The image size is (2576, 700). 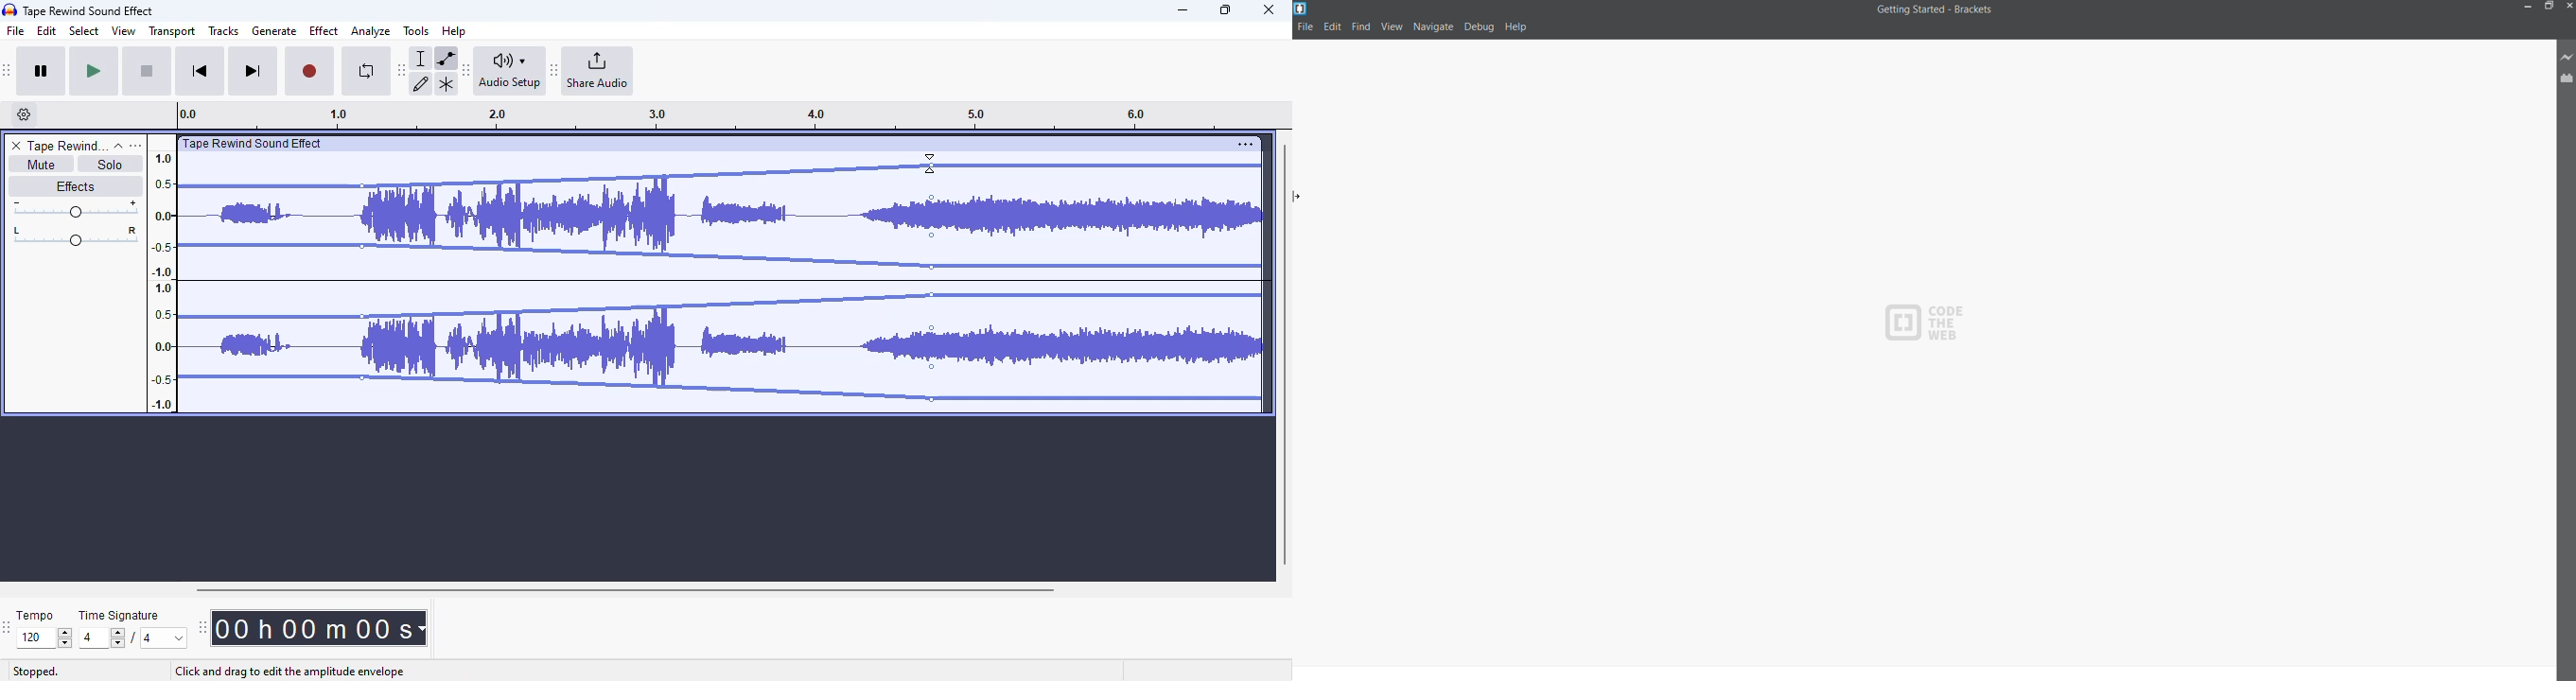 What do you see at coordinates (1284, 352) in the screenshot?
I see `vertical scroll bar` at bounding box center [1284, 352].